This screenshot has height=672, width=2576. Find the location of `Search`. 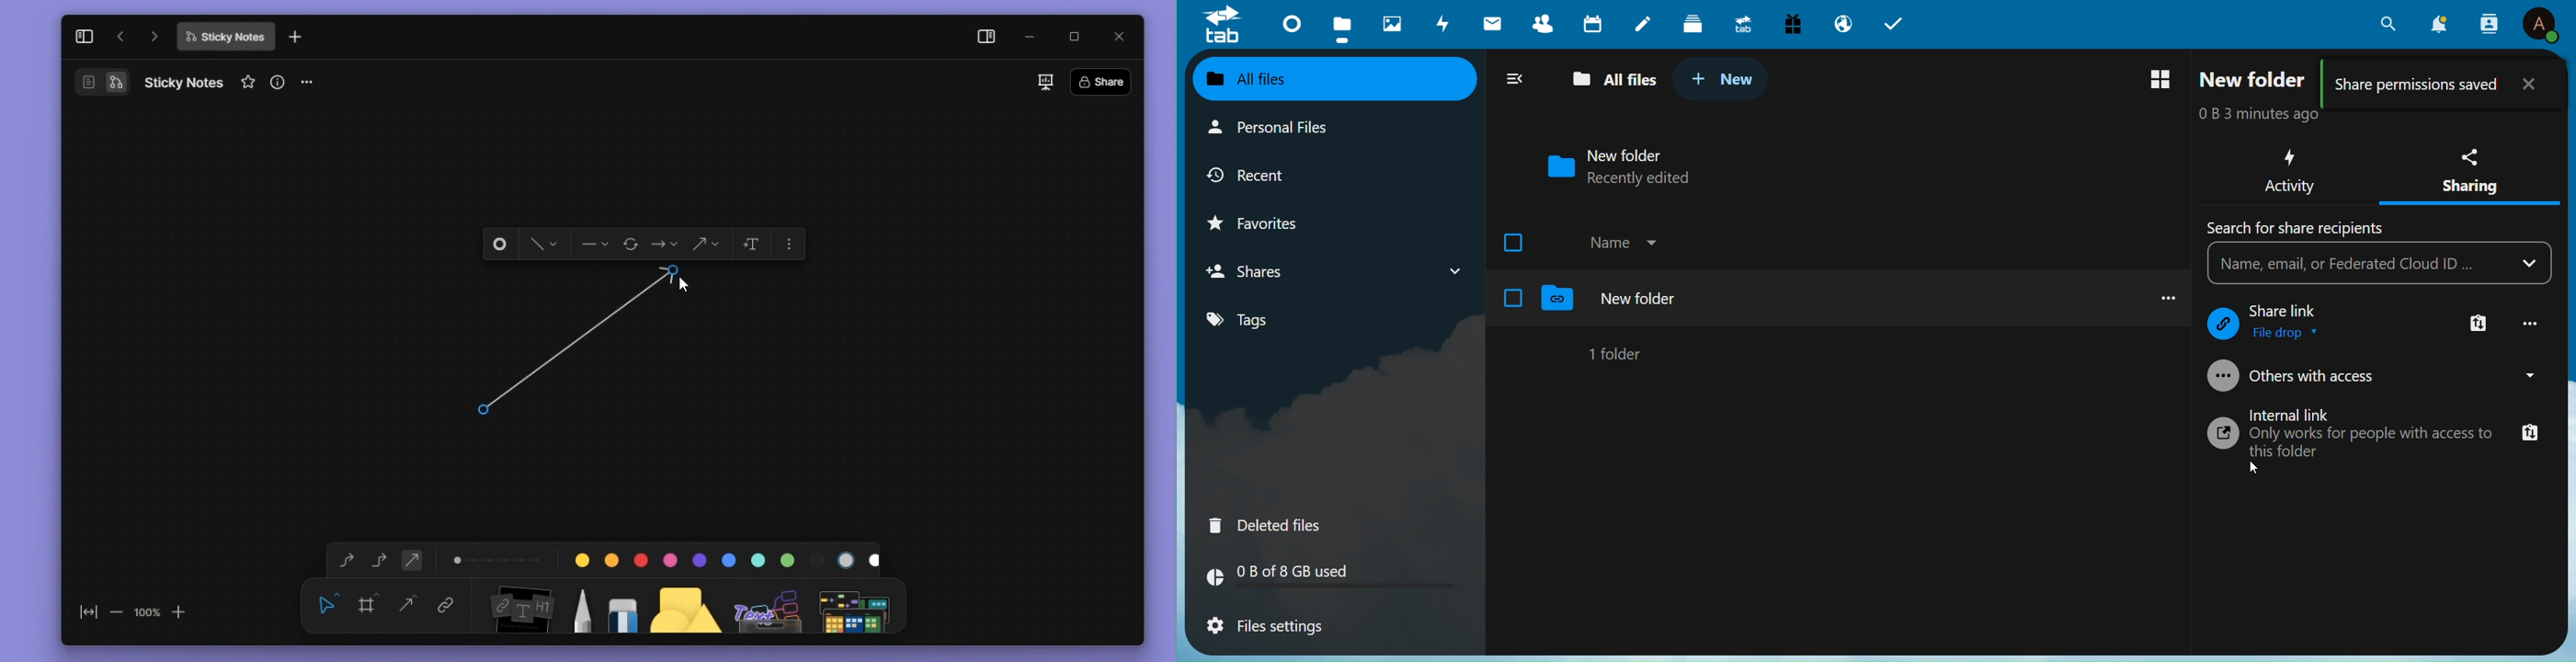

Search is located at coordinates (2385, 25).